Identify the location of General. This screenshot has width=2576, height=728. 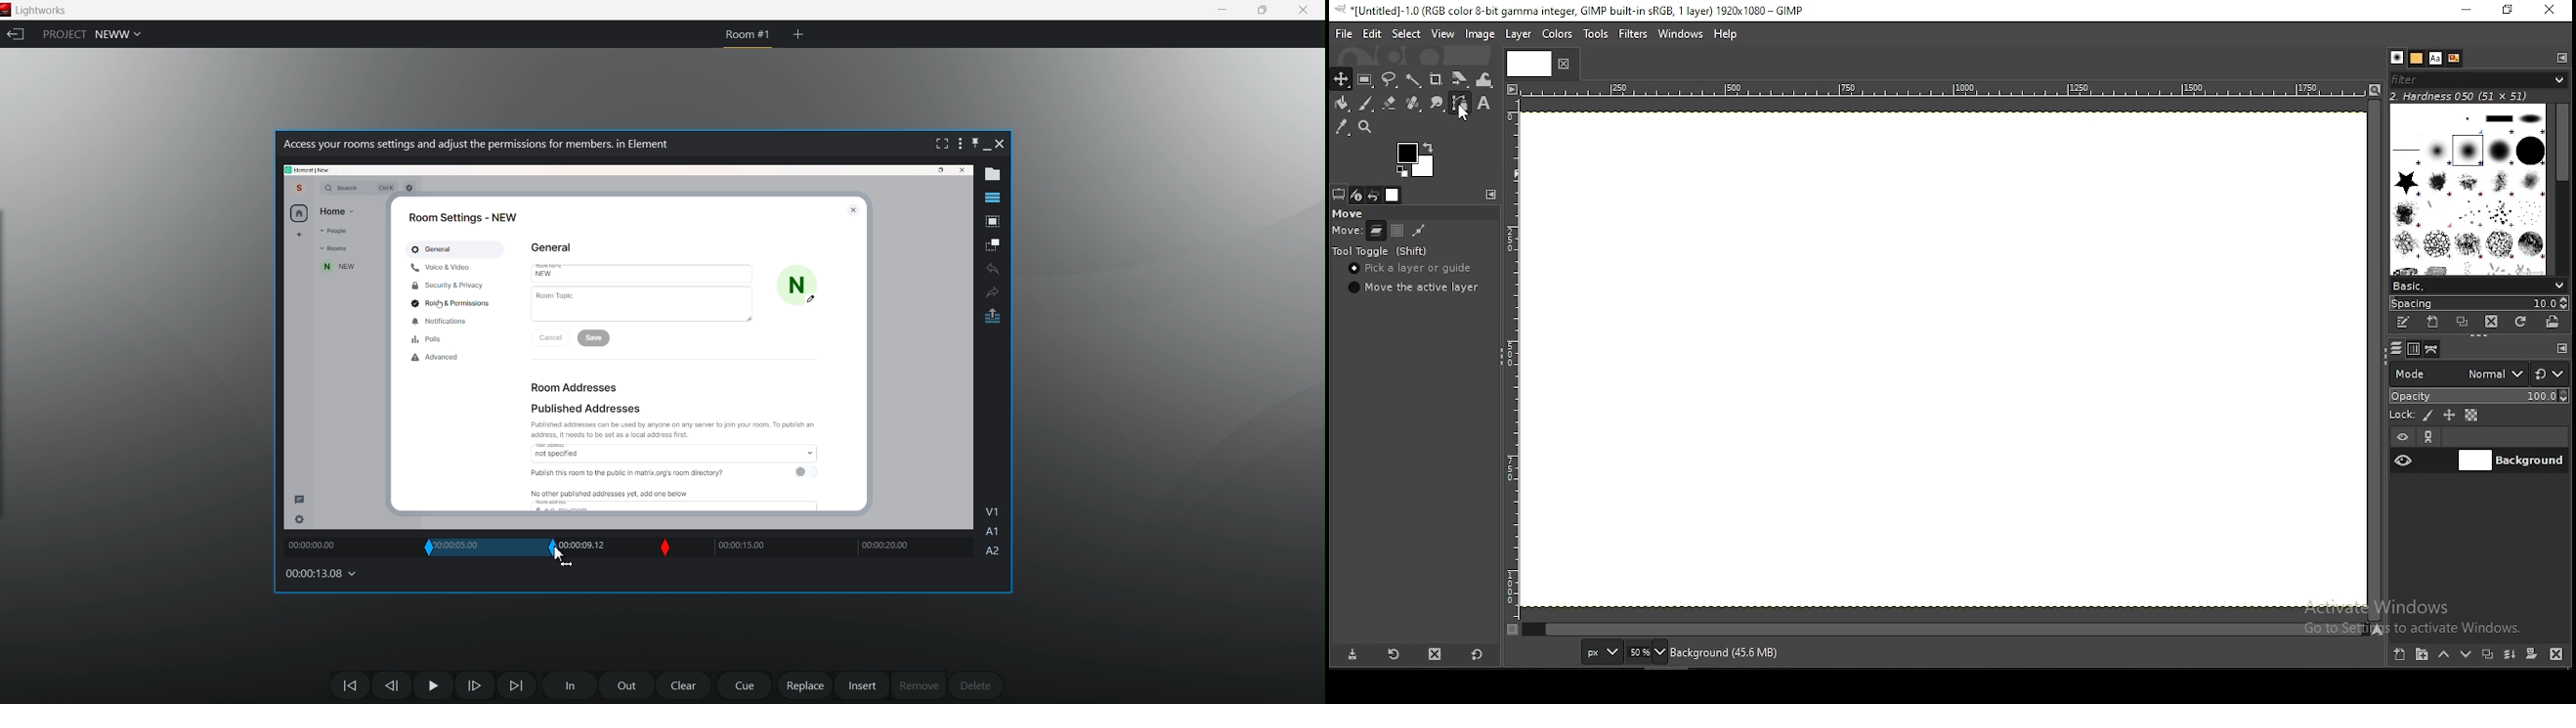
(434, 249).